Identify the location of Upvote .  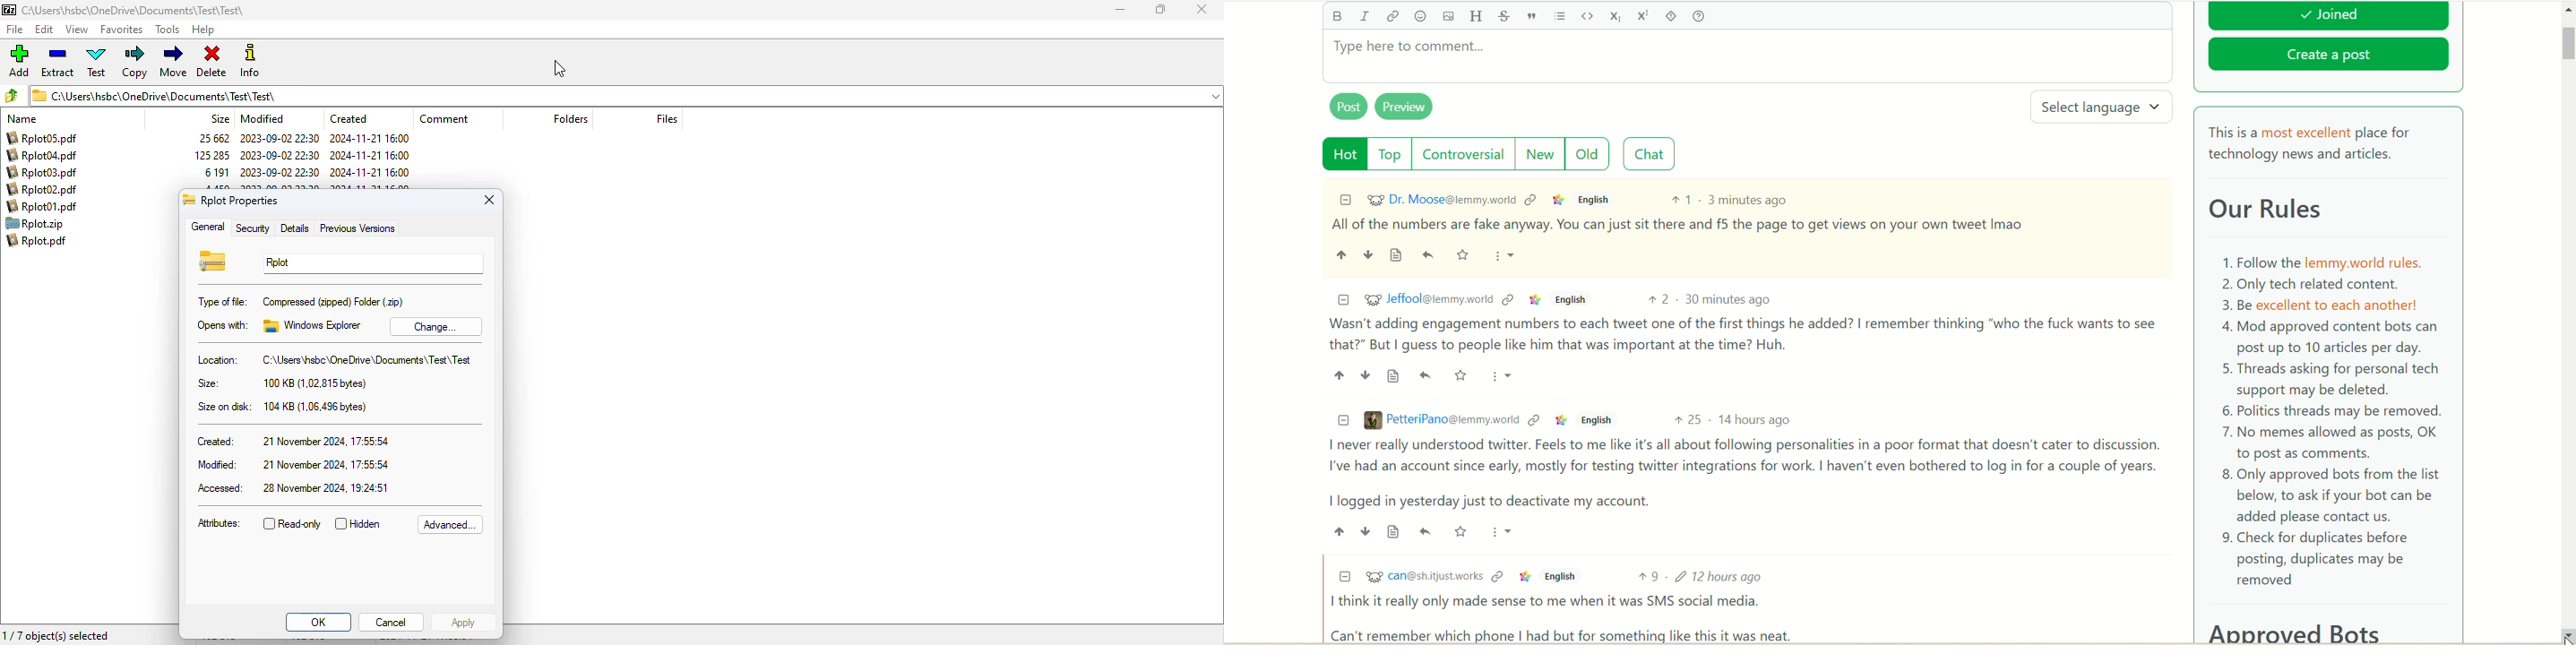
(1338, 531).